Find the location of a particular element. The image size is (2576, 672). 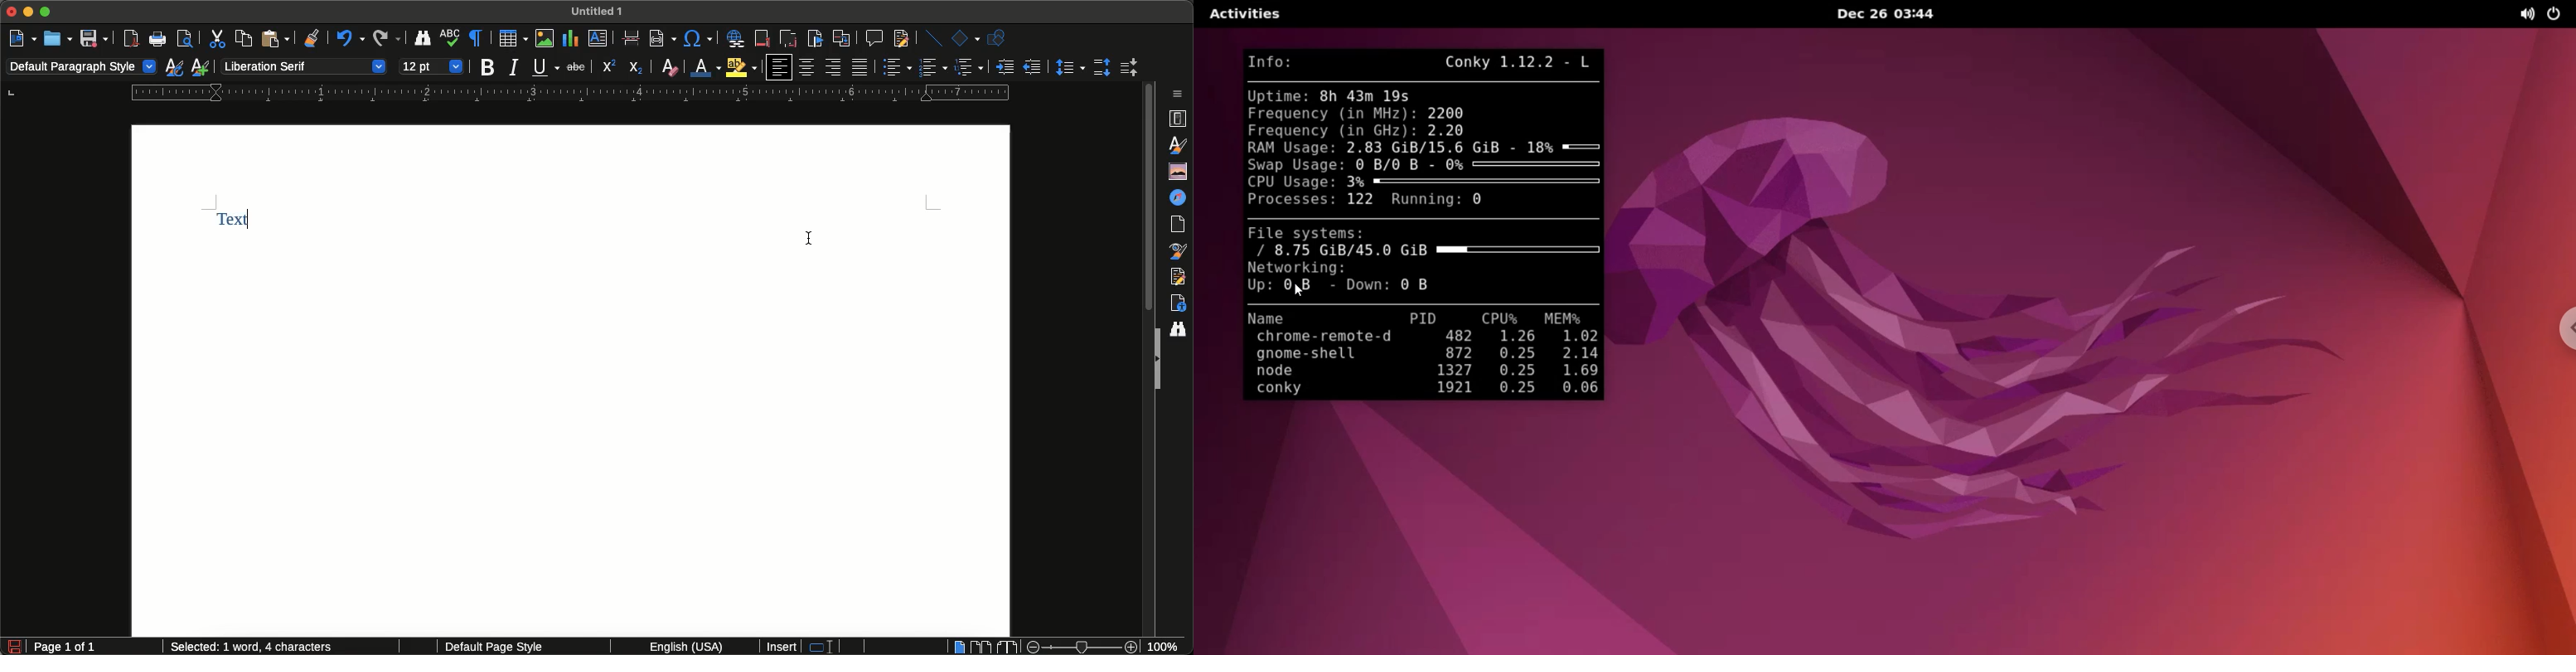

Zoom percent is located at coordinates (1169, 647).